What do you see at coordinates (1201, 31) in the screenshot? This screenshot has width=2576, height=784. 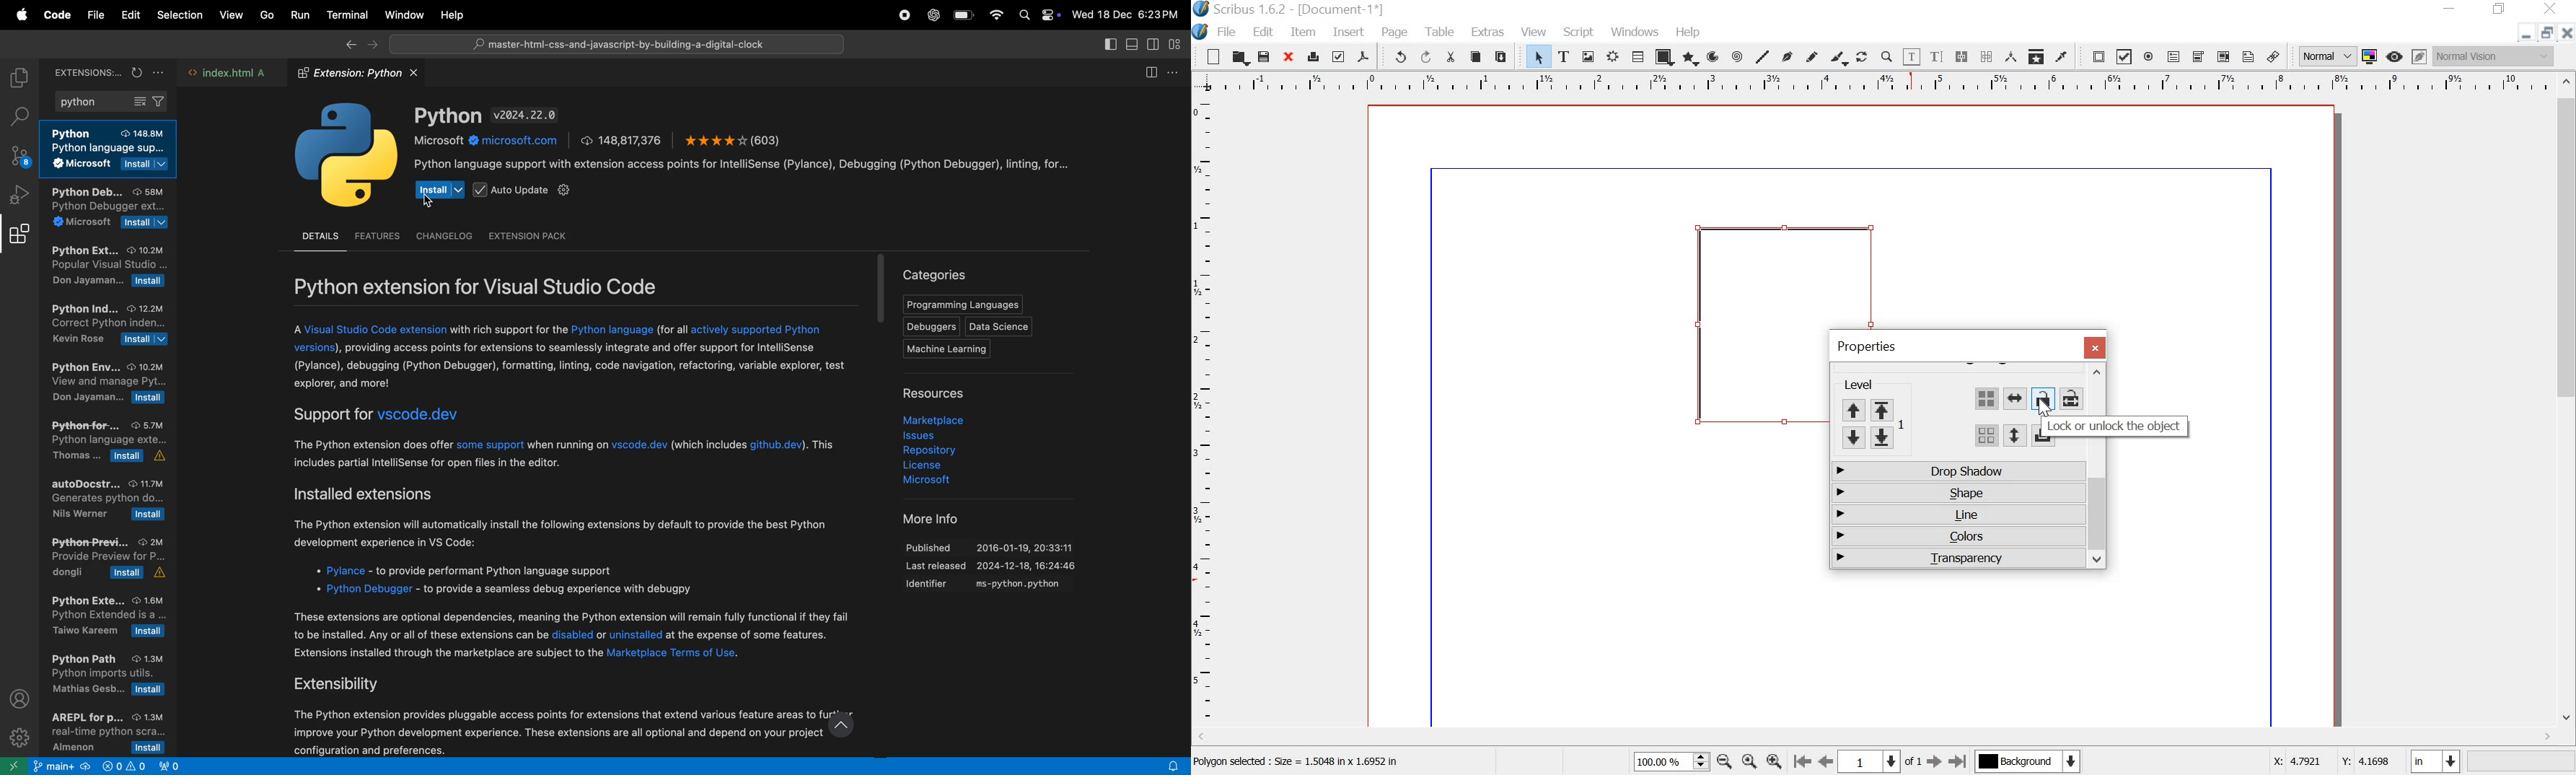 I see `system logo` at bounding box center [1201, 31].